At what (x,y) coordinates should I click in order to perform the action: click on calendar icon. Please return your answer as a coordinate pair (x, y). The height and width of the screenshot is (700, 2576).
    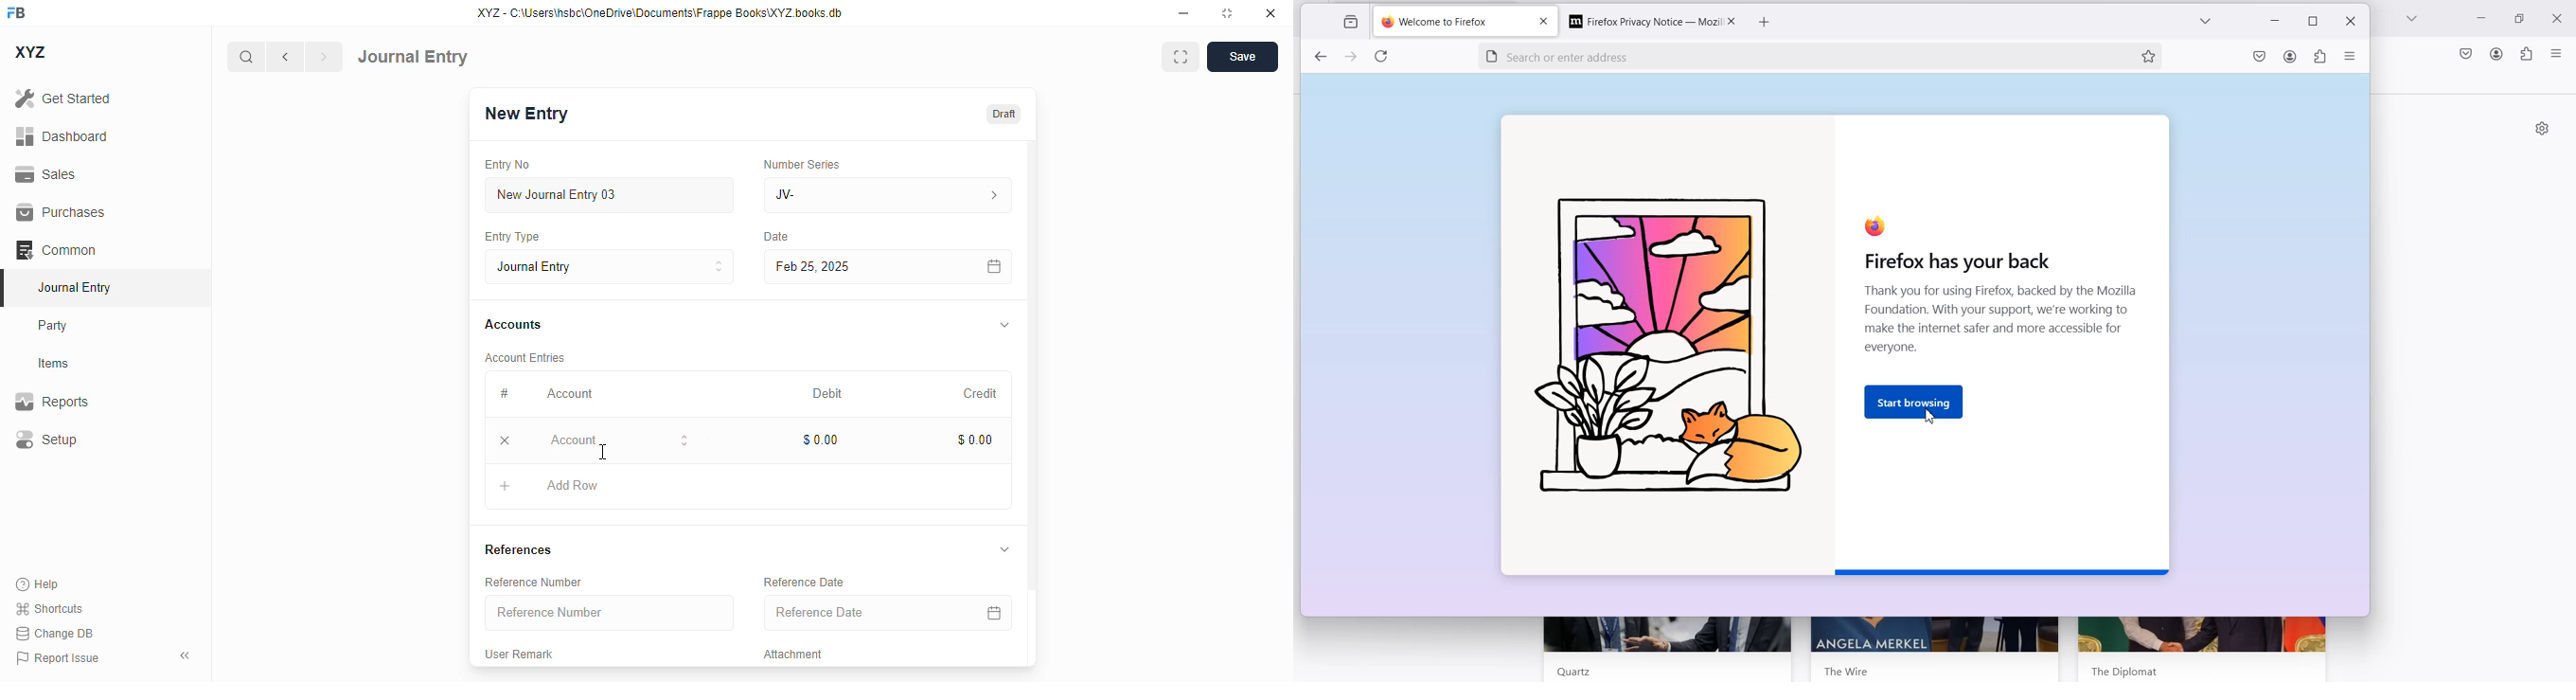
    Looking at the image, I should click on (995, 267).